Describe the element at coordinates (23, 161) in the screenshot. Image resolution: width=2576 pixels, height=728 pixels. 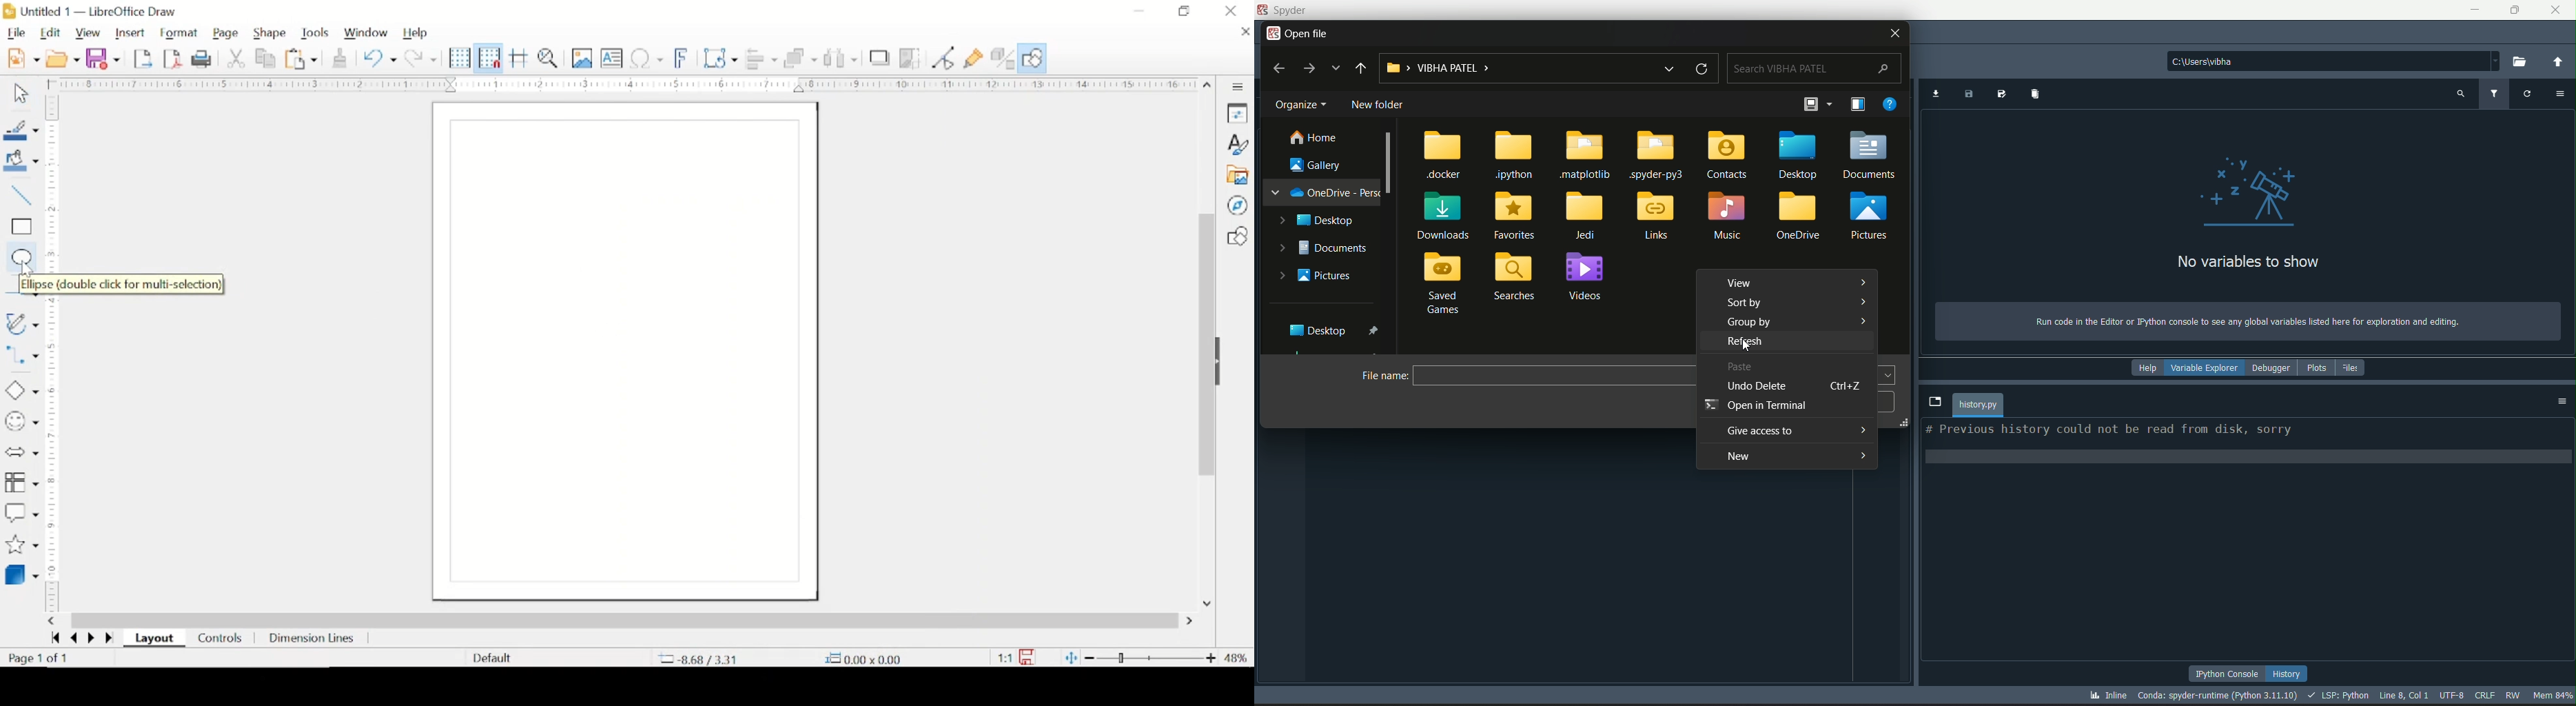
I see `fill color` at that location.